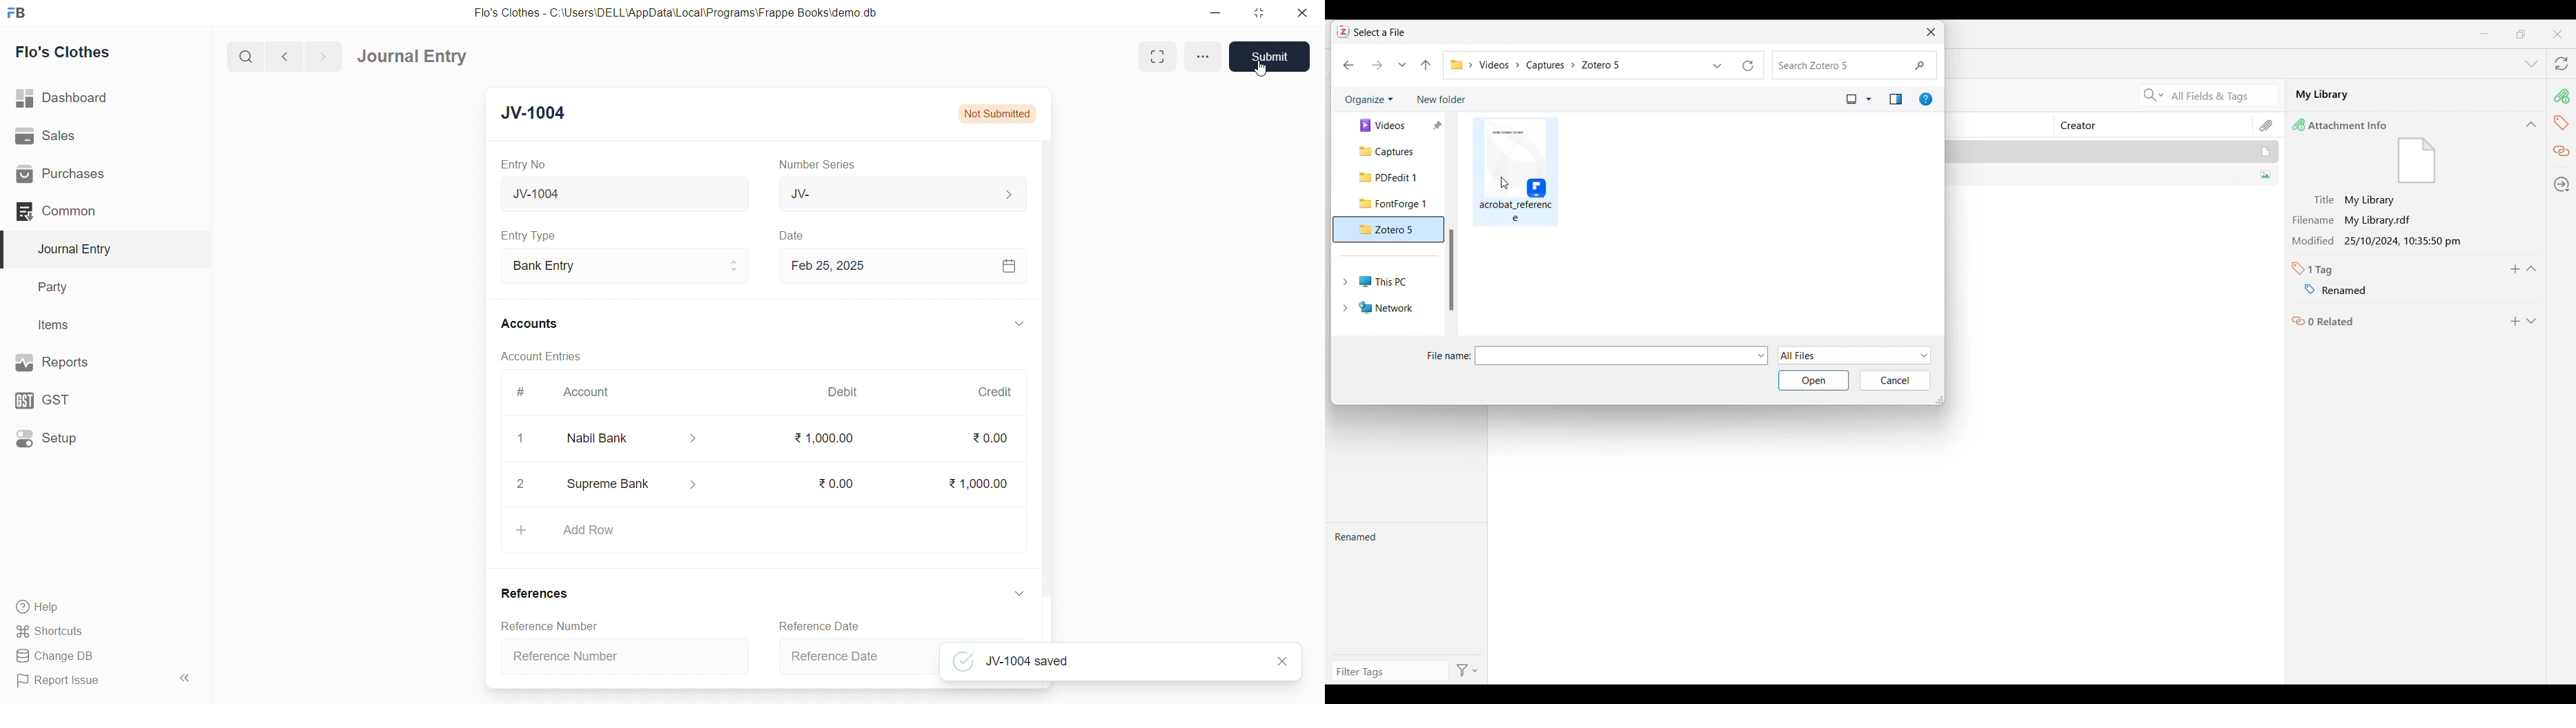 This screenshot has width=2576, height=728. Describe the element at coordinates (980, 481) in the screenshot. I see `₹ 1000.00` at that location.